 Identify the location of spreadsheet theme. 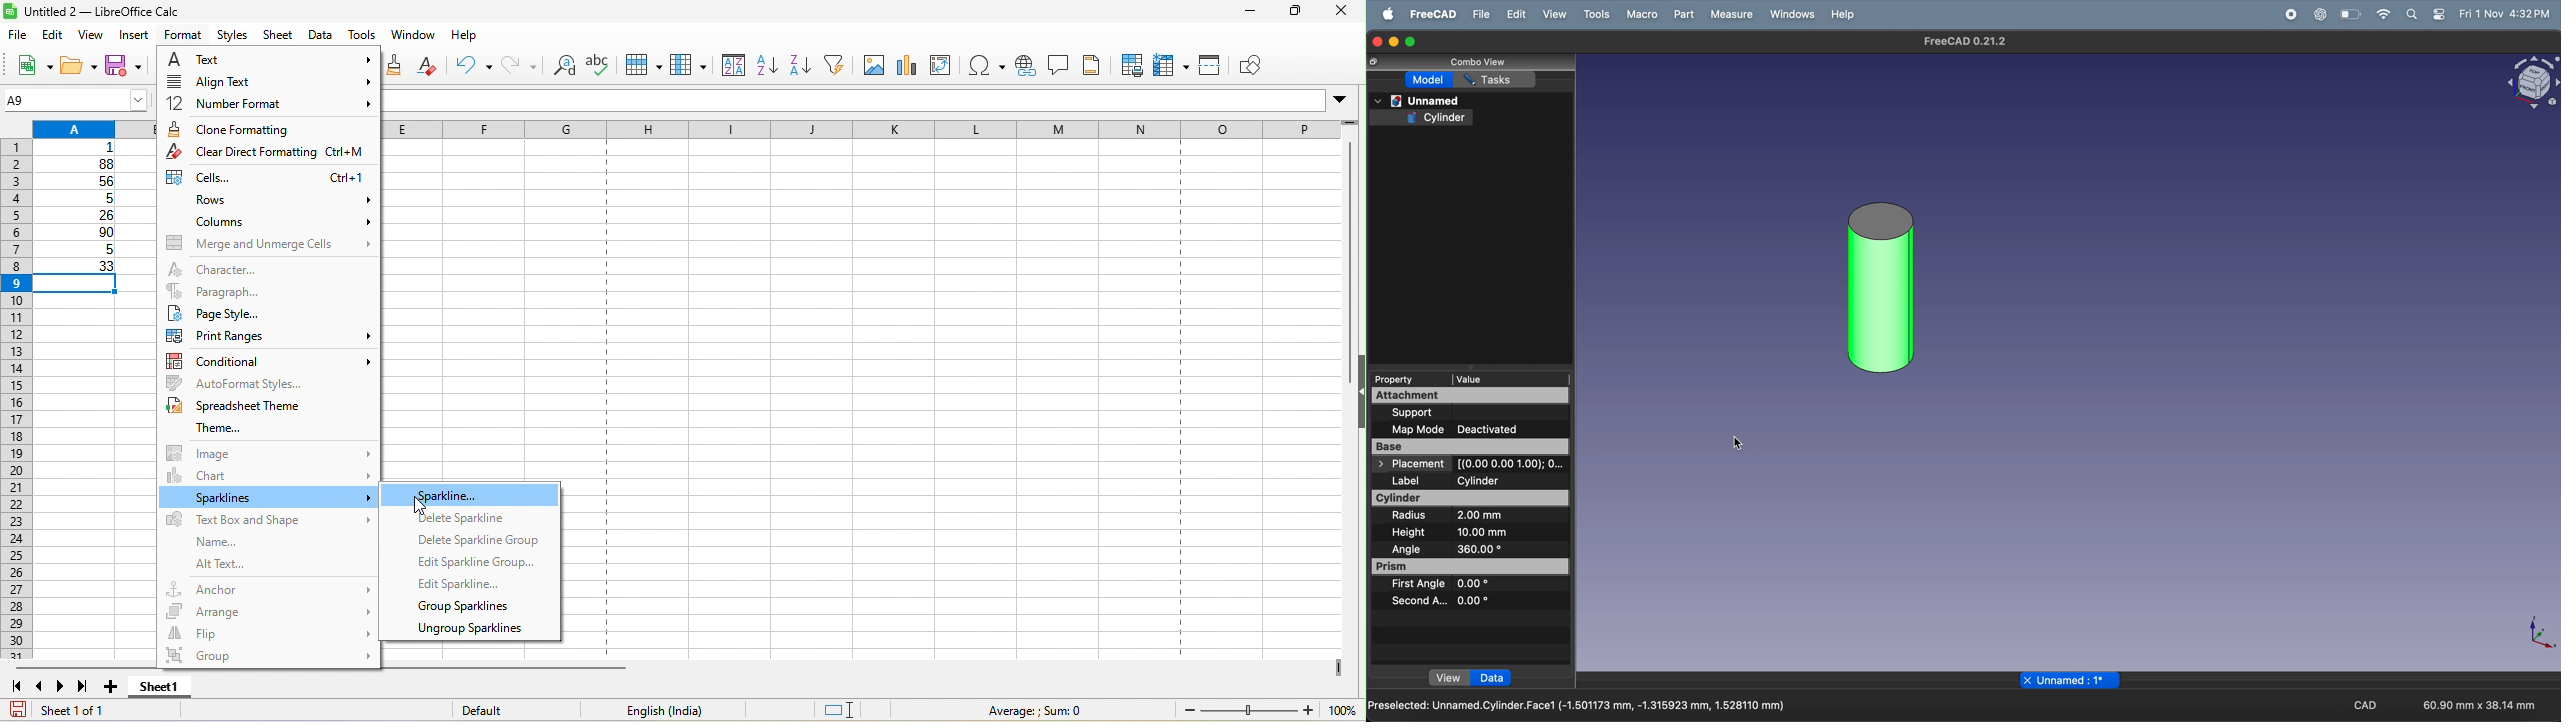
(244, 406).